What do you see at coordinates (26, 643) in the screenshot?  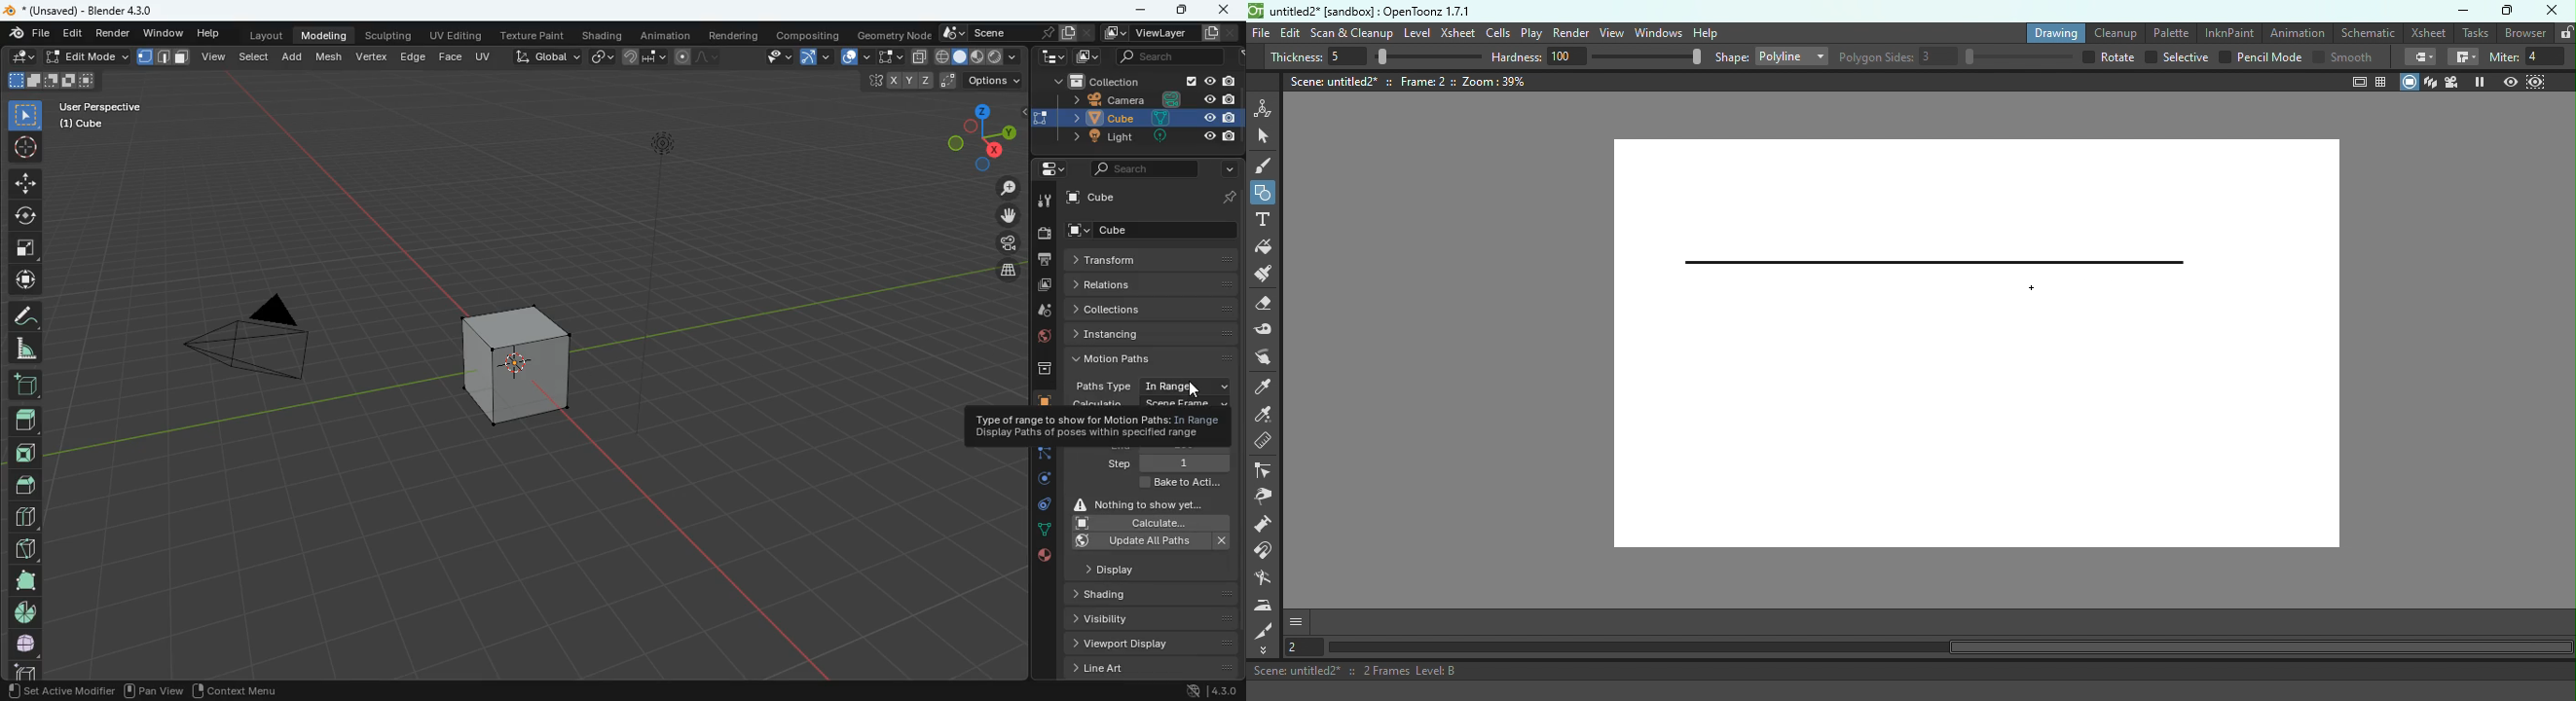 I see `full` at bounding box center [26, 643].